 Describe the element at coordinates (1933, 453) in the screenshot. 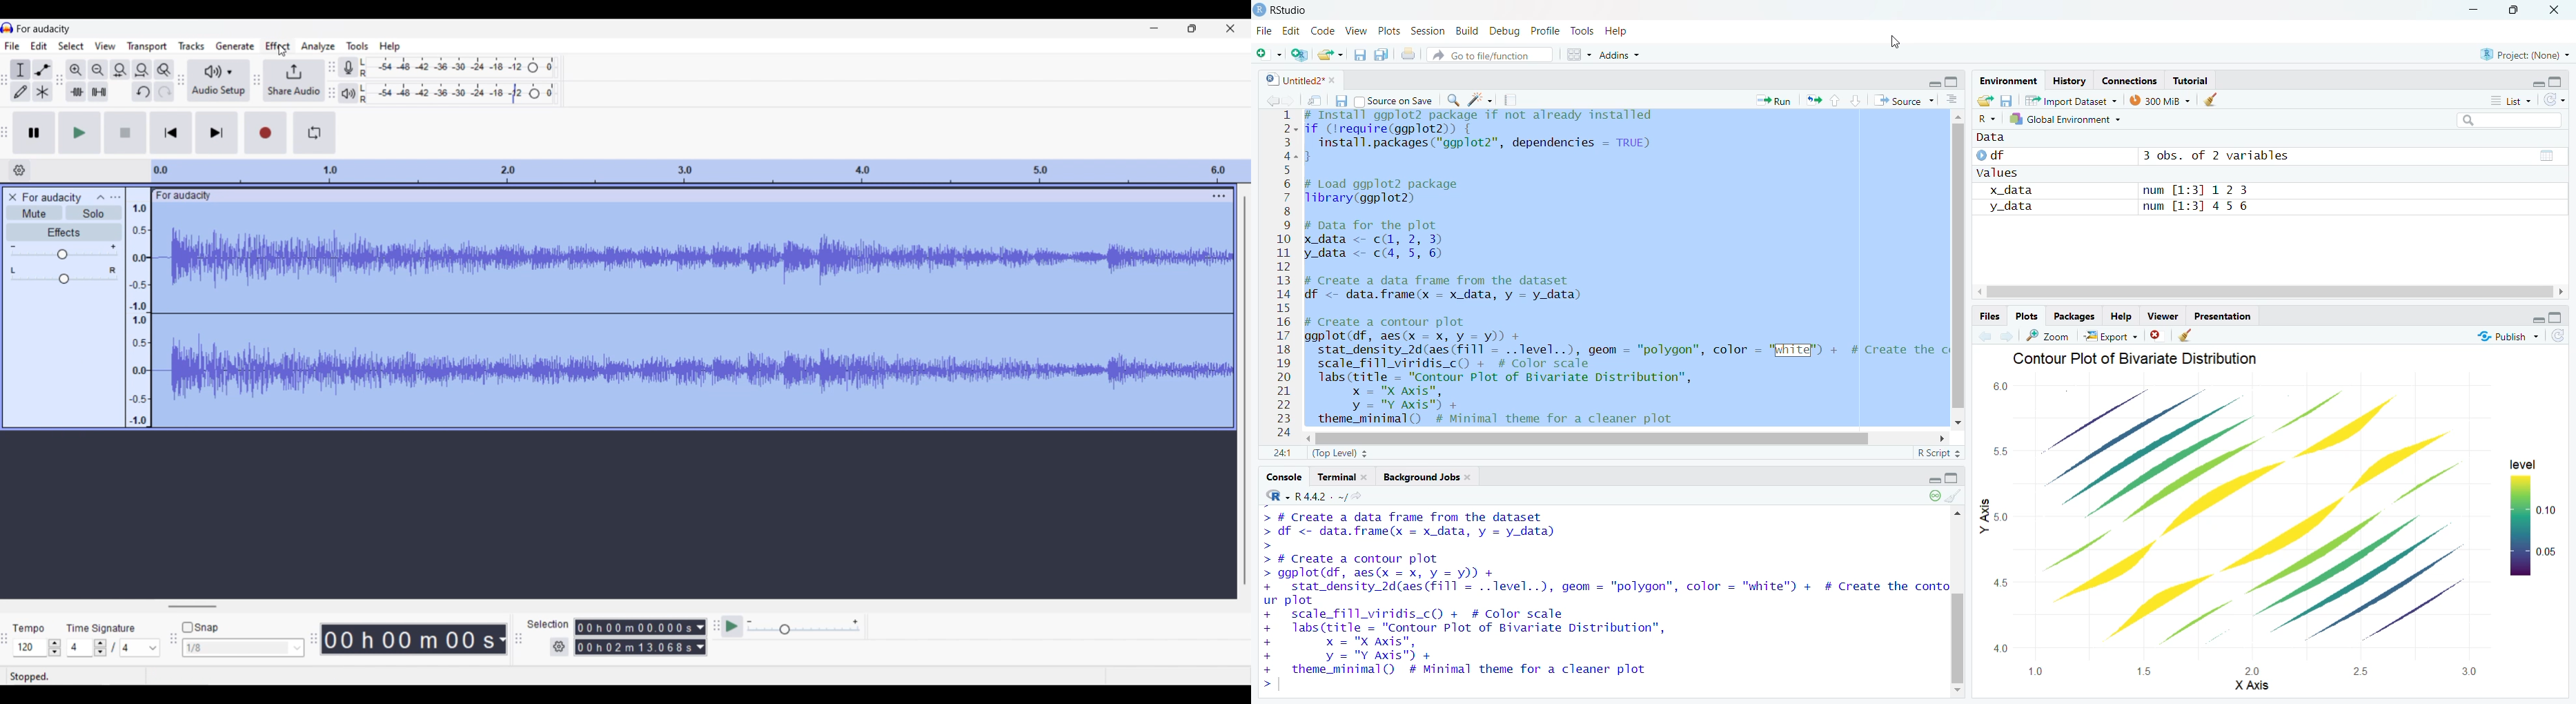

I see `R Script ` at that location.